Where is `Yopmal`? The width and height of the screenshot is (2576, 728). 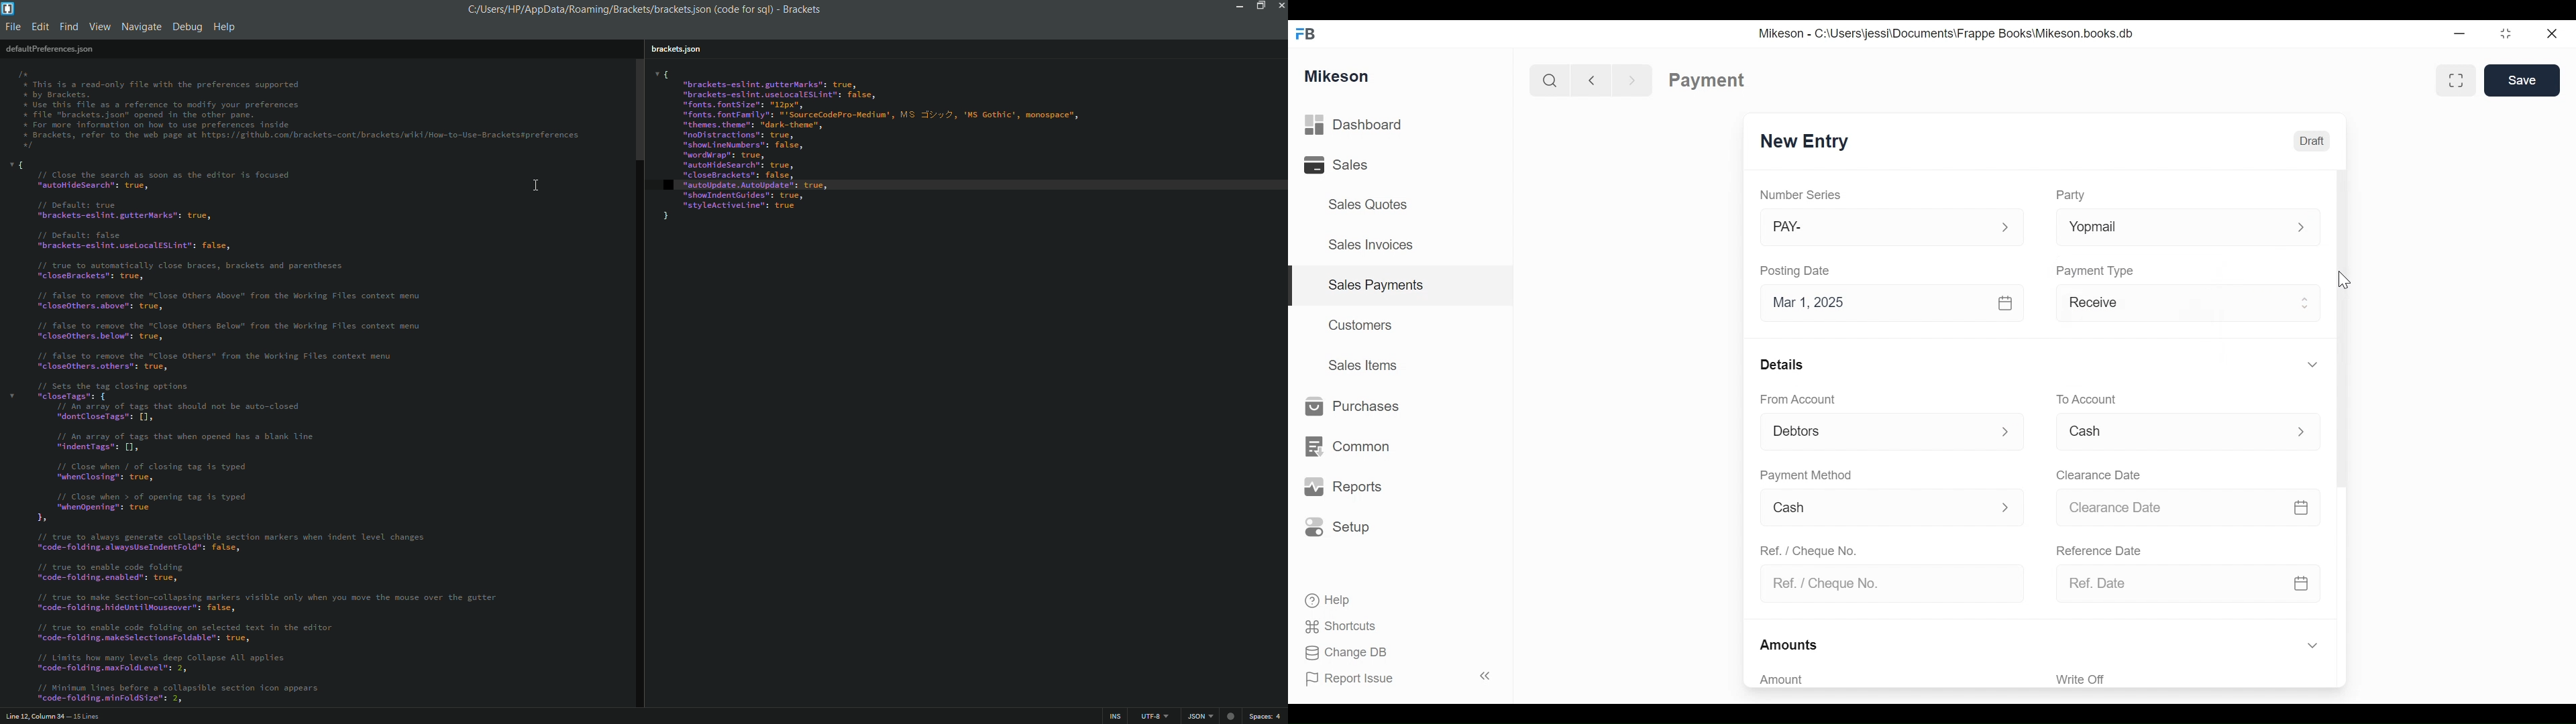
Yopmal is located at coordinates (2190, 227).